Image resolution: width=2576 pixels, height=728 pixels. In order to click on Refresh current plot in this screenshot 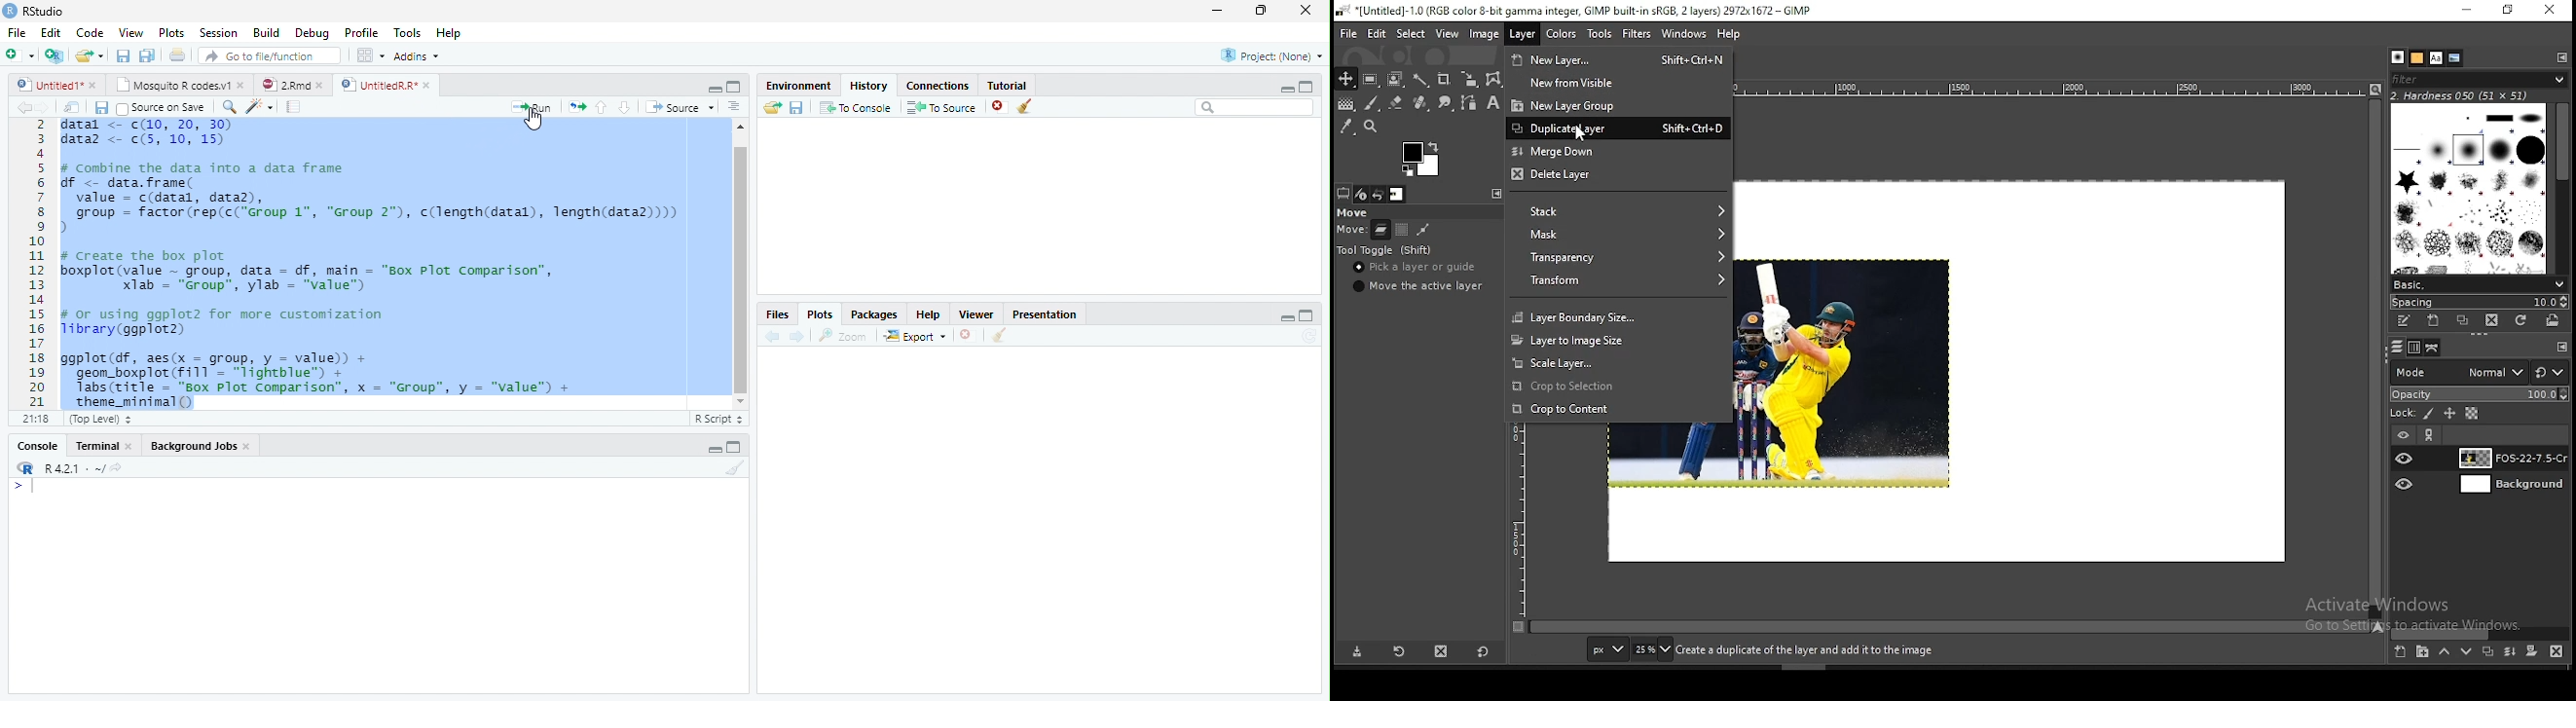, I will do `click(1309, 337)`.